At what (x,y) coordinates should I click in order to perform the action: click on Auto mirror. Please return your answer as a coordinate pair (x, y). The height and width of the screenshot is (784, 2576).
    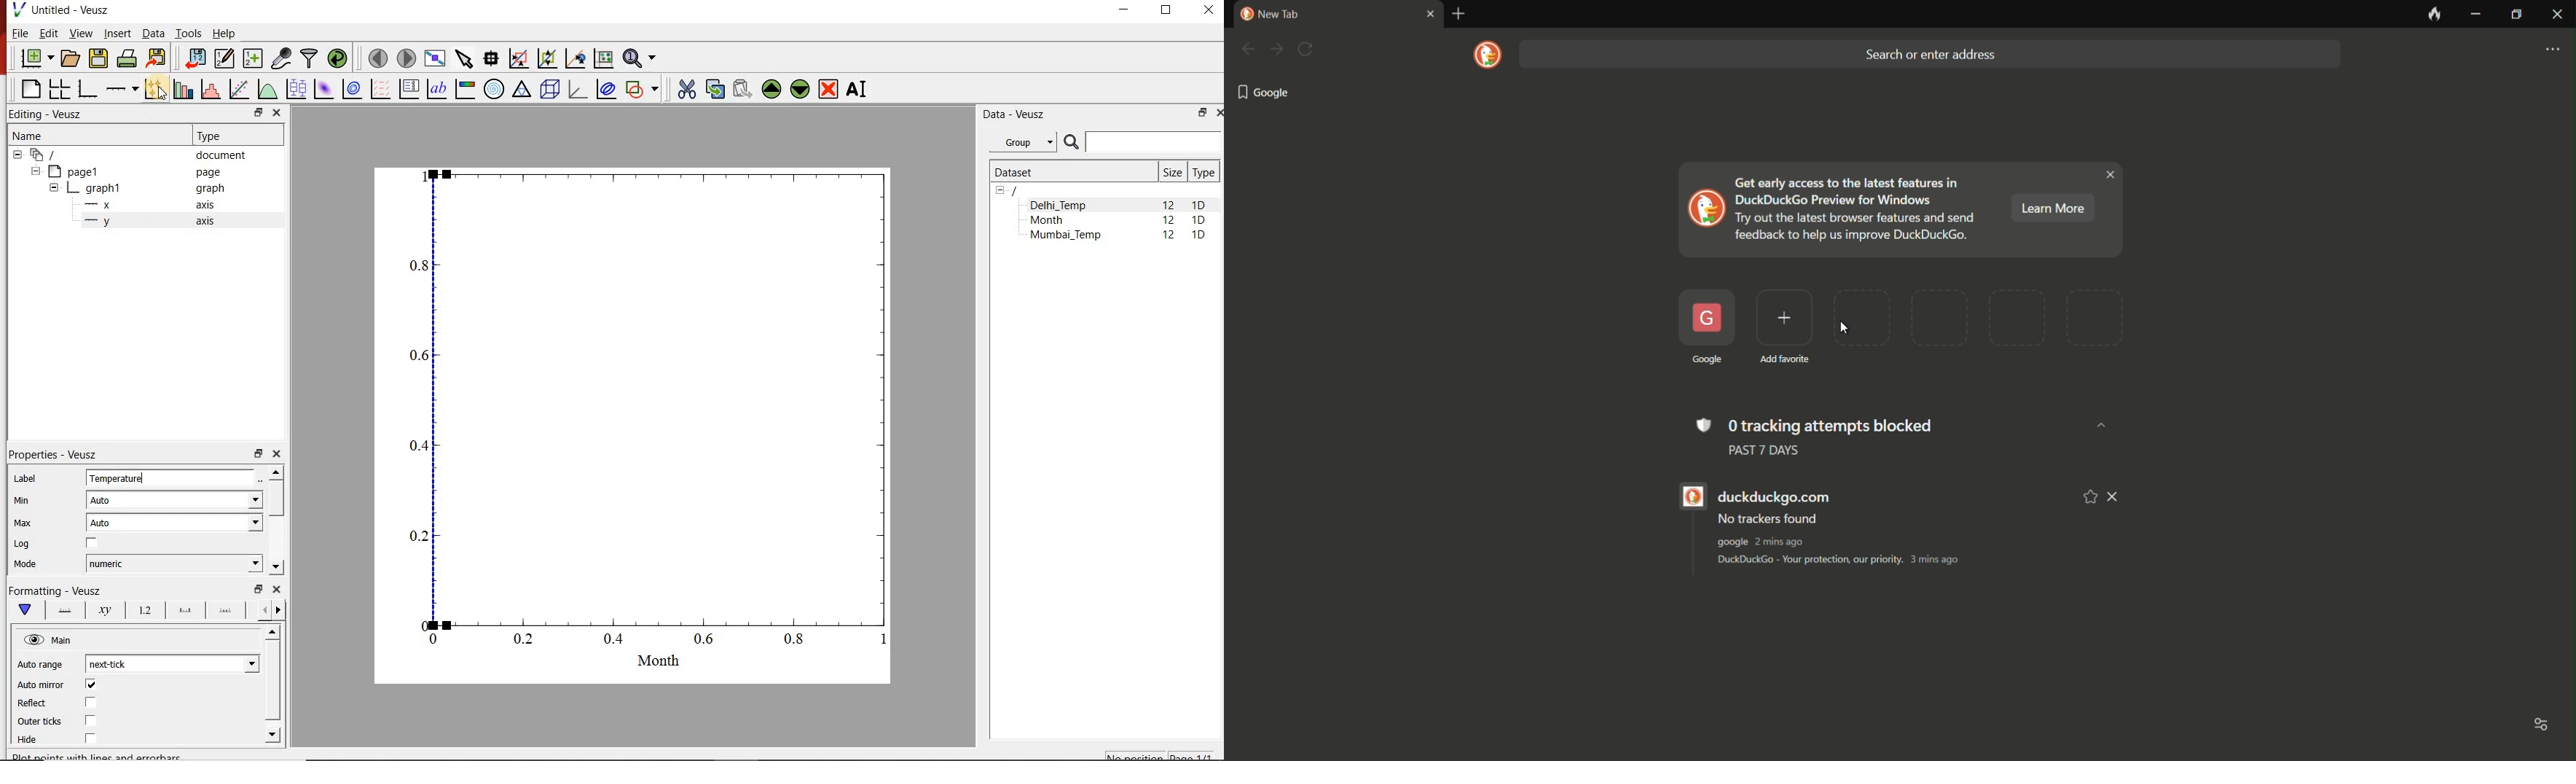
    Looking at the image, I should click on (41, 686).